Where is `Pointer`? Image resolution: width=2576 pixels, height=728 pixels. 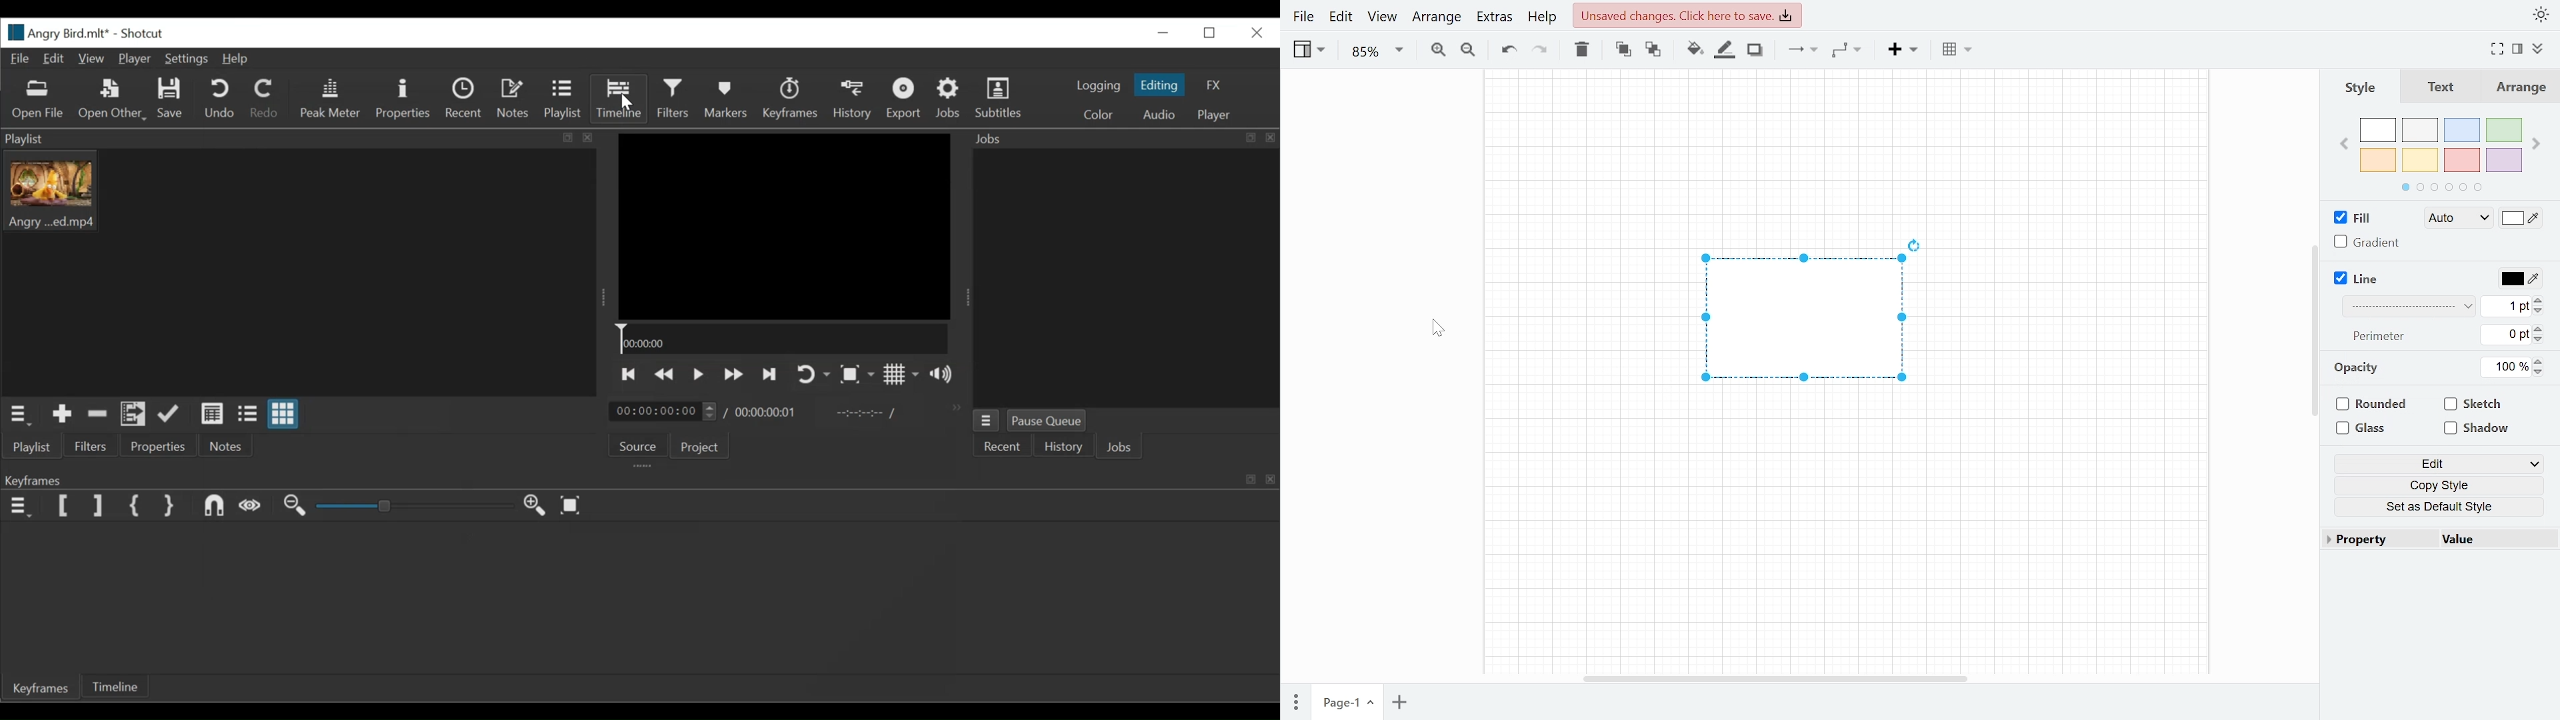
Pointer is located at coordinates (1437, 329).